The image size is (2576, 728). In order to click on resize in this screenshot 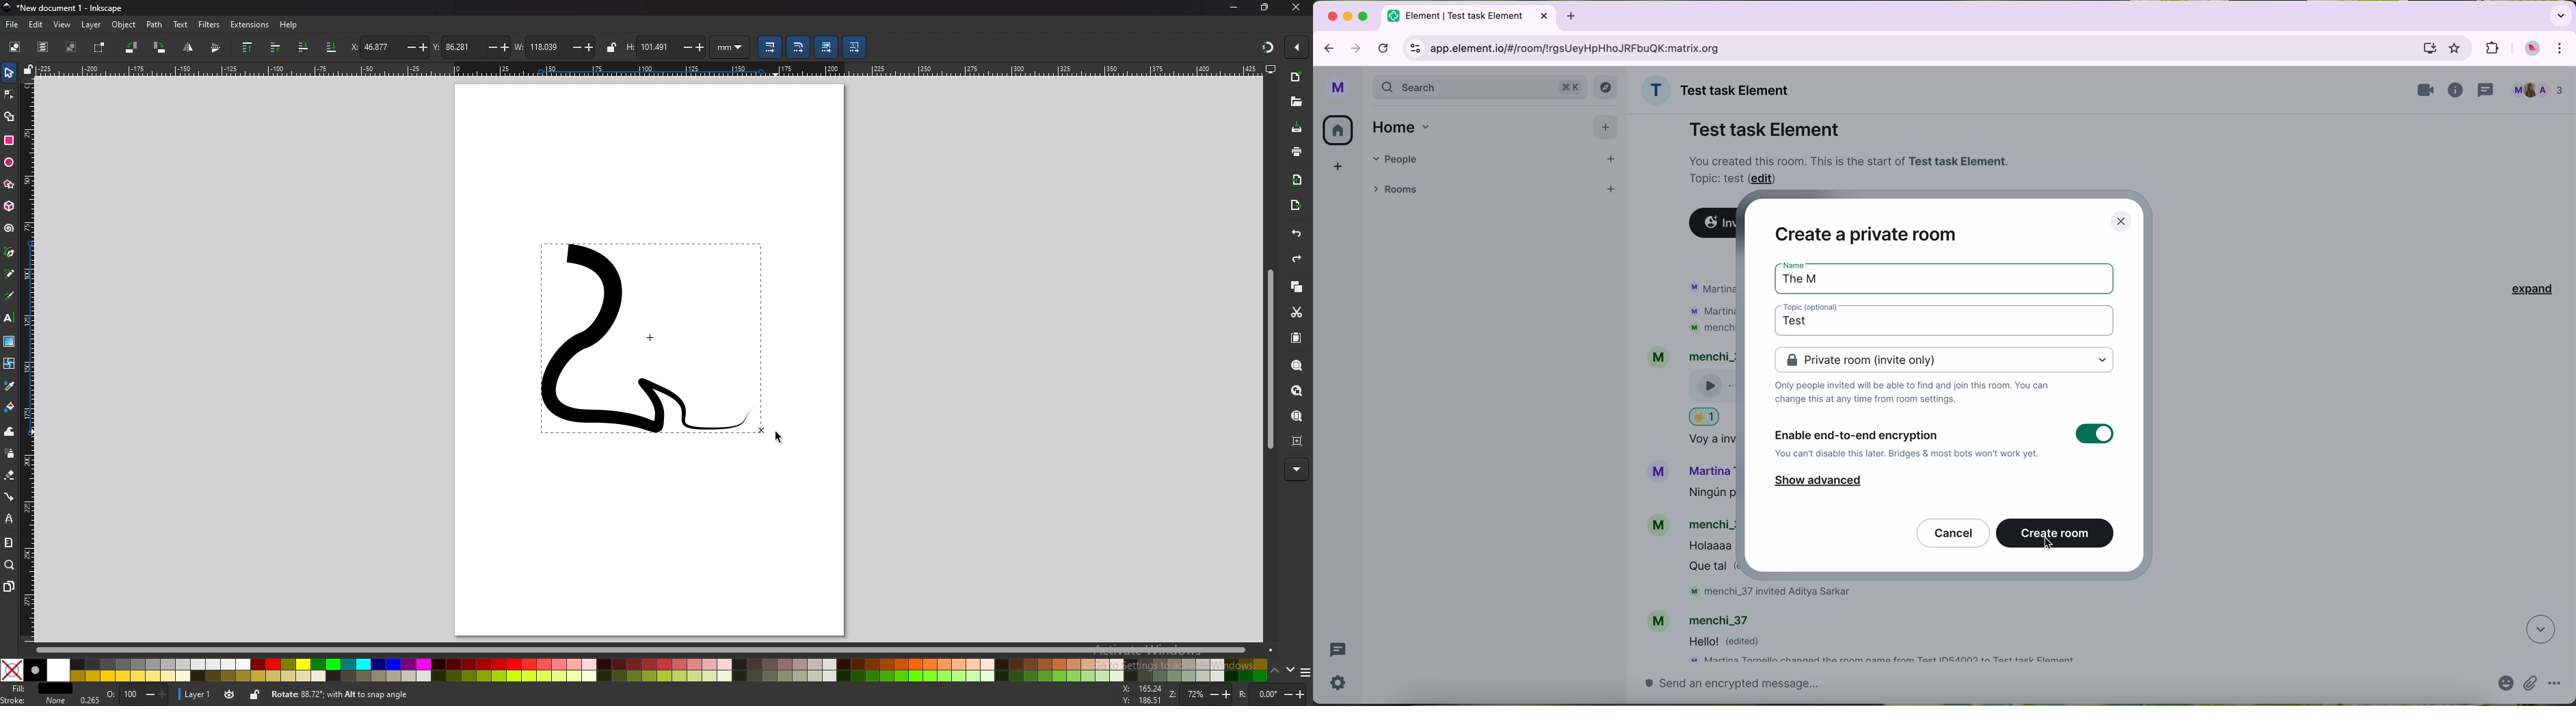, I will do `click(1266, 8)`.